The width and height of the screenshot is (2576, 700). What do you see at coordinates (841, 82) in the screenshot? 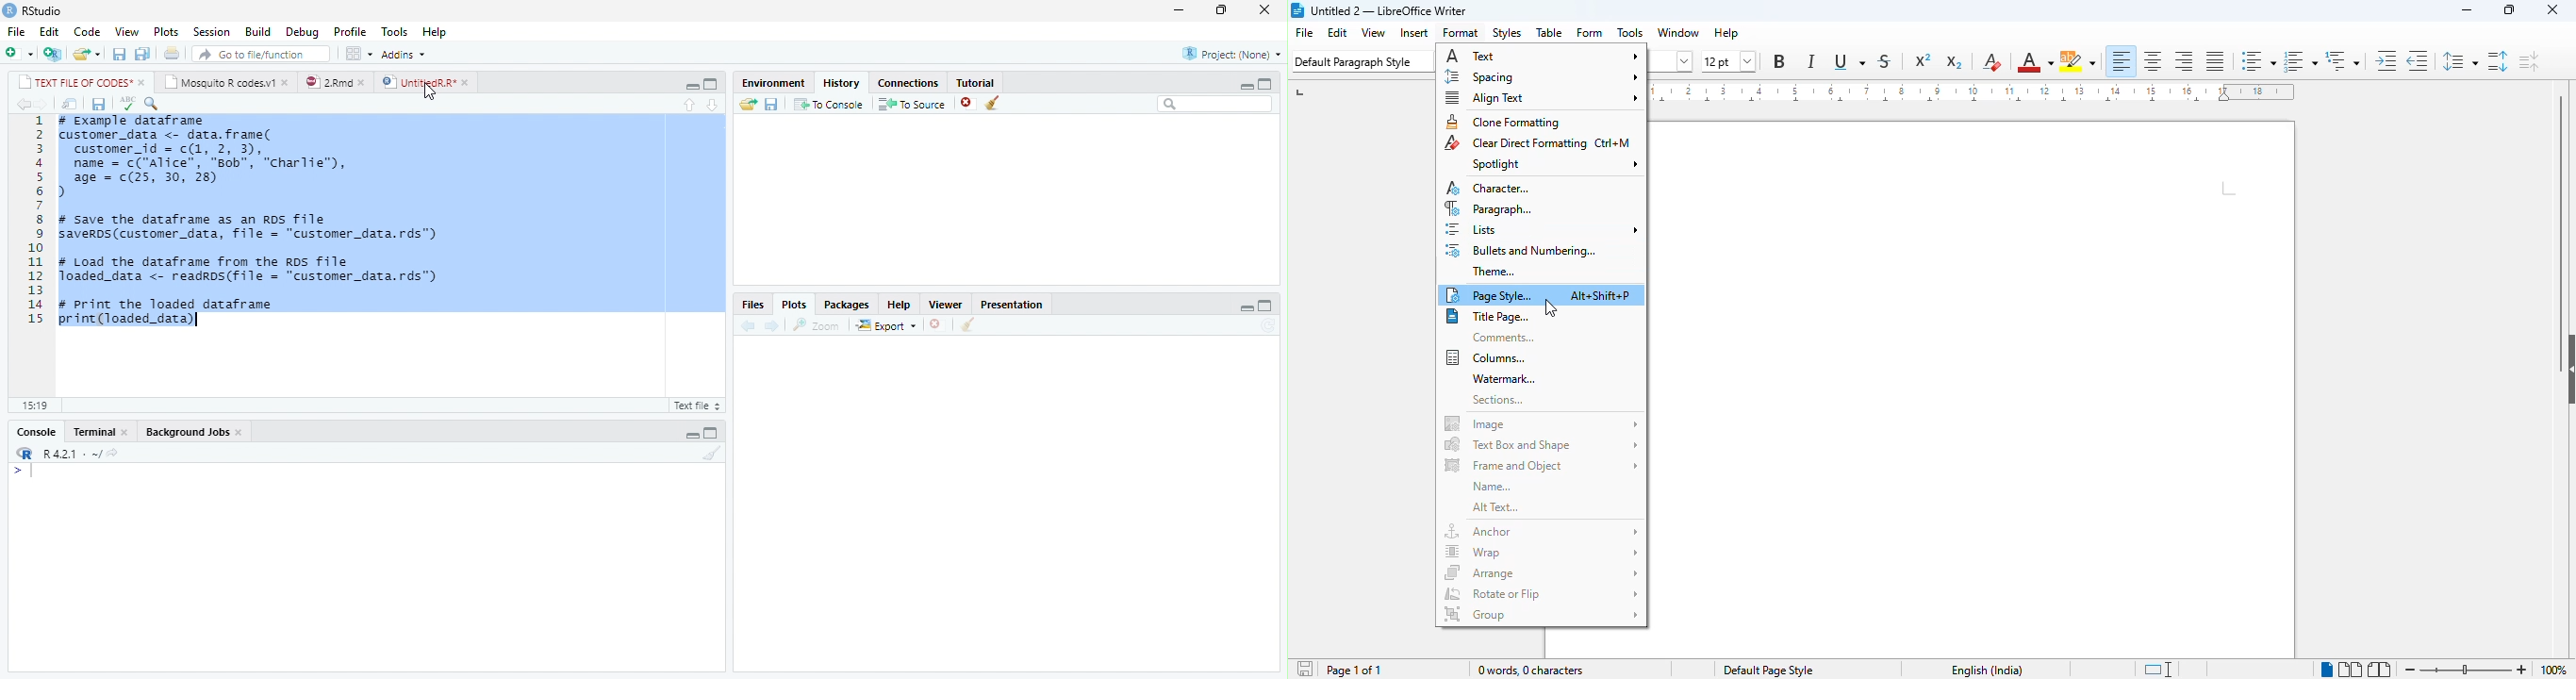
I see `History` at bounding box center [841, 82].